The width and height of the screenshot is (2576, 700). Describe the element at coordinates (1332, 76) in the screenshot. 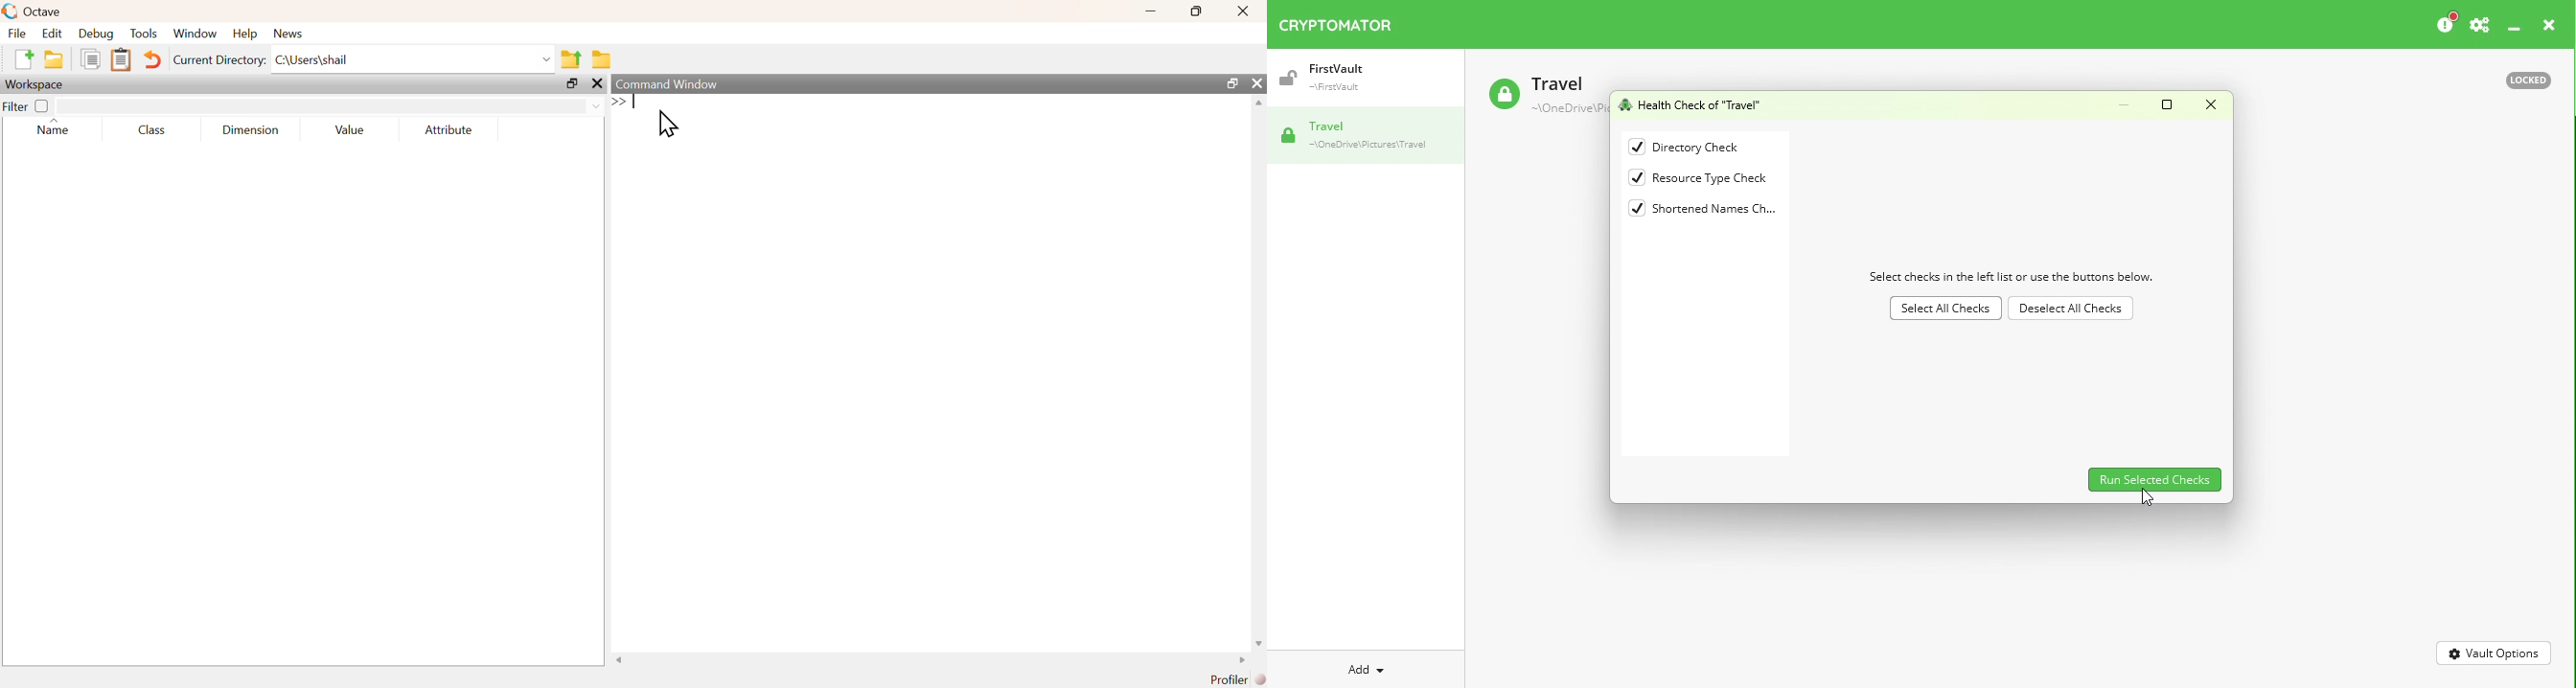

I see `Vault` at that location.